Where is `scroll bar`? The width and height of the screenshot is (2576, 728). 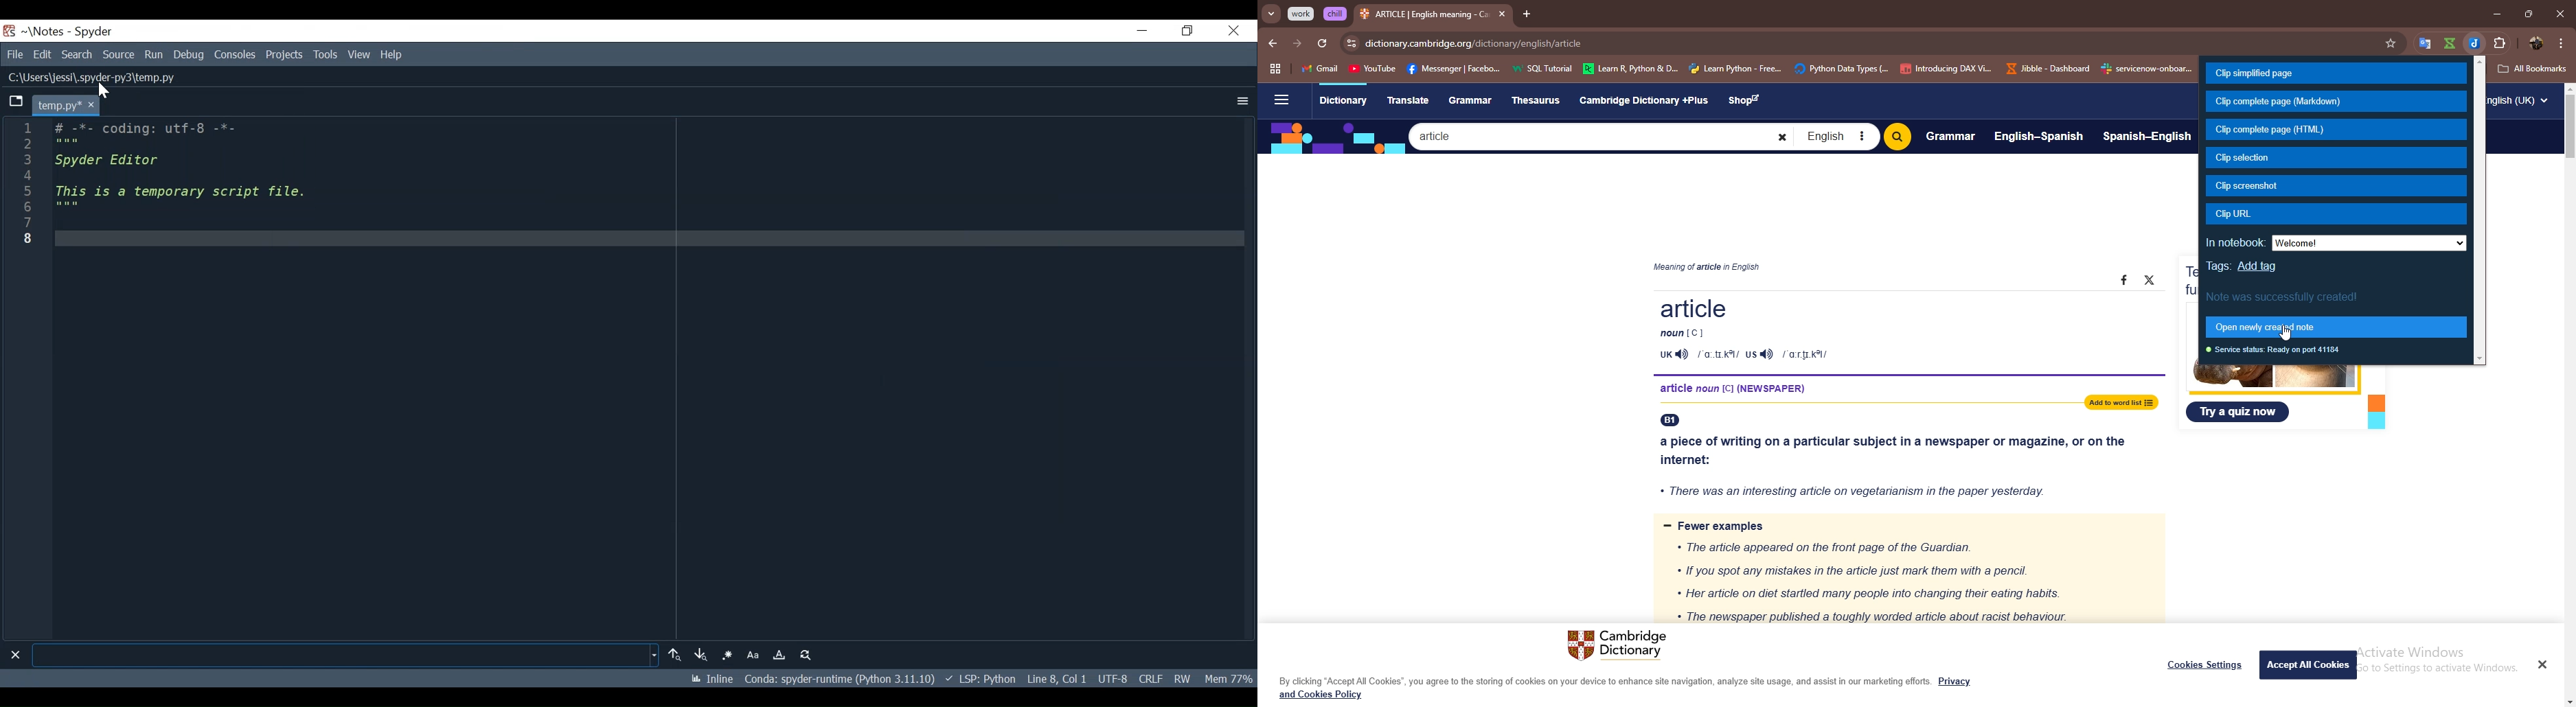 scroll bar is located at coordinates (2481, 211).